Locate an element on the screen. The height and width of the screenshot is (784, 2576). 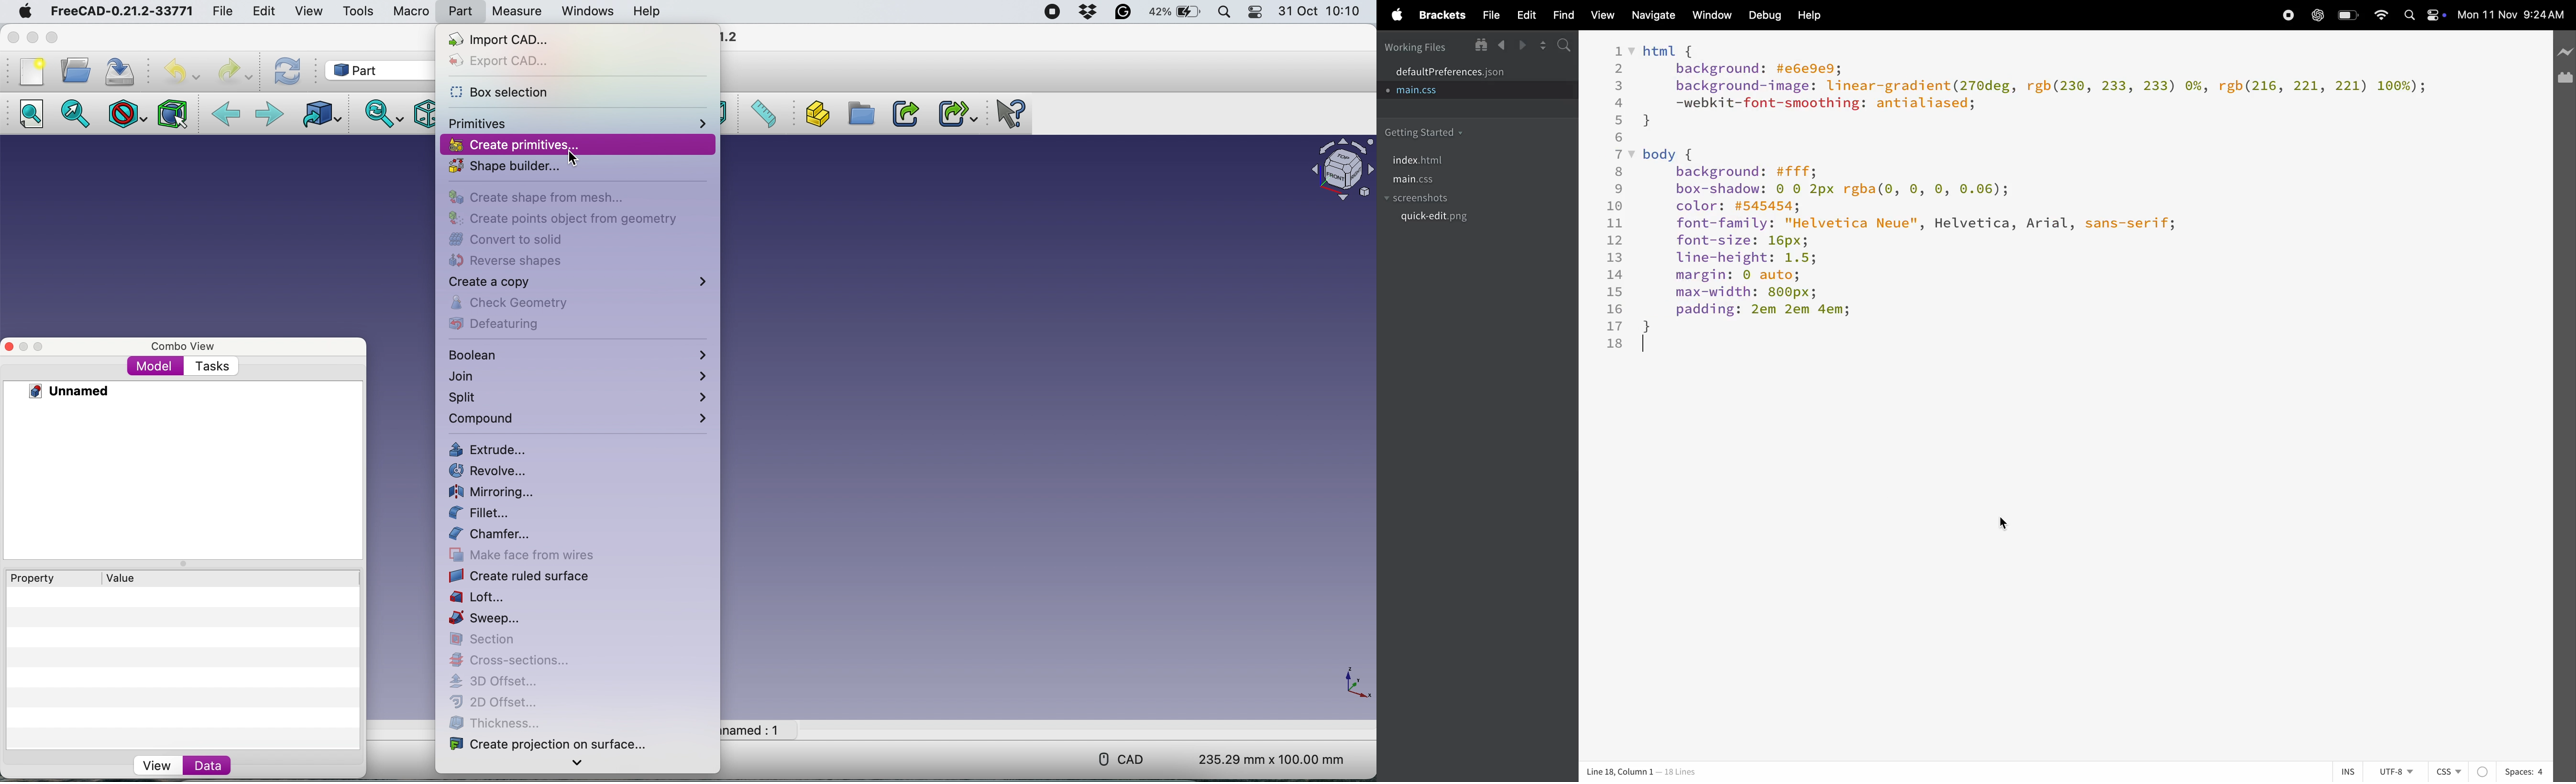
box selection is located at coordinates (500, 90).